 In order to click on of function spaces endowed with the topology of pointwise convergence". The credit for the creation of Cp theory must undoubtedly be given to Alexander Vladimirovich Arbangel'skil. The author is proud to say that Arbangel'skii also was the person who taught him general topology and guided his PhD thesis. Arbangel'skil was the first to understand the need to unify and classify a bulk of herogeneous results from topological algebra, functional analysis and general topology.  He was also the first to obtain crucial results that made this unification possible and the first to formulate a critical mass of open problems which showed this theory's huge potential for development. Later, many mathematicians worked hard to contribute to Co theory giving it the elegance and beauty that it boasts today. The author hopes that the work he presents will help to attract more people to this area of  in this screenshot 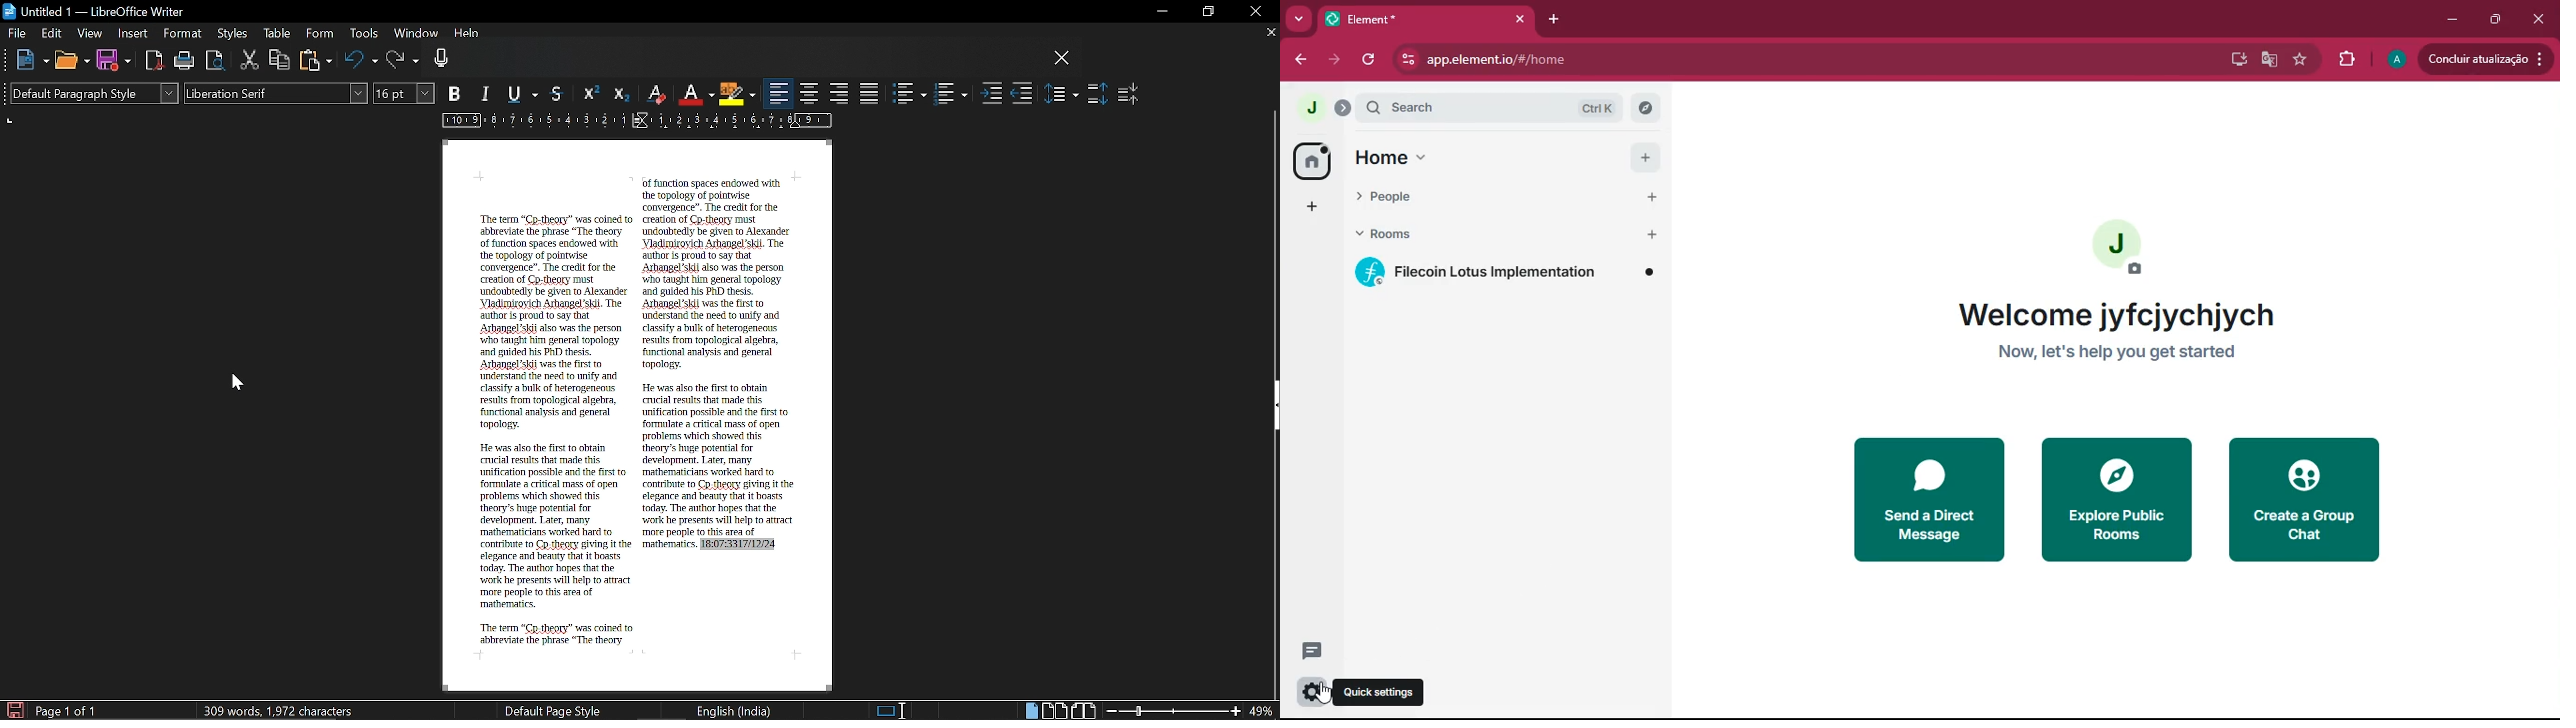, I will do `click(719, 358)`.